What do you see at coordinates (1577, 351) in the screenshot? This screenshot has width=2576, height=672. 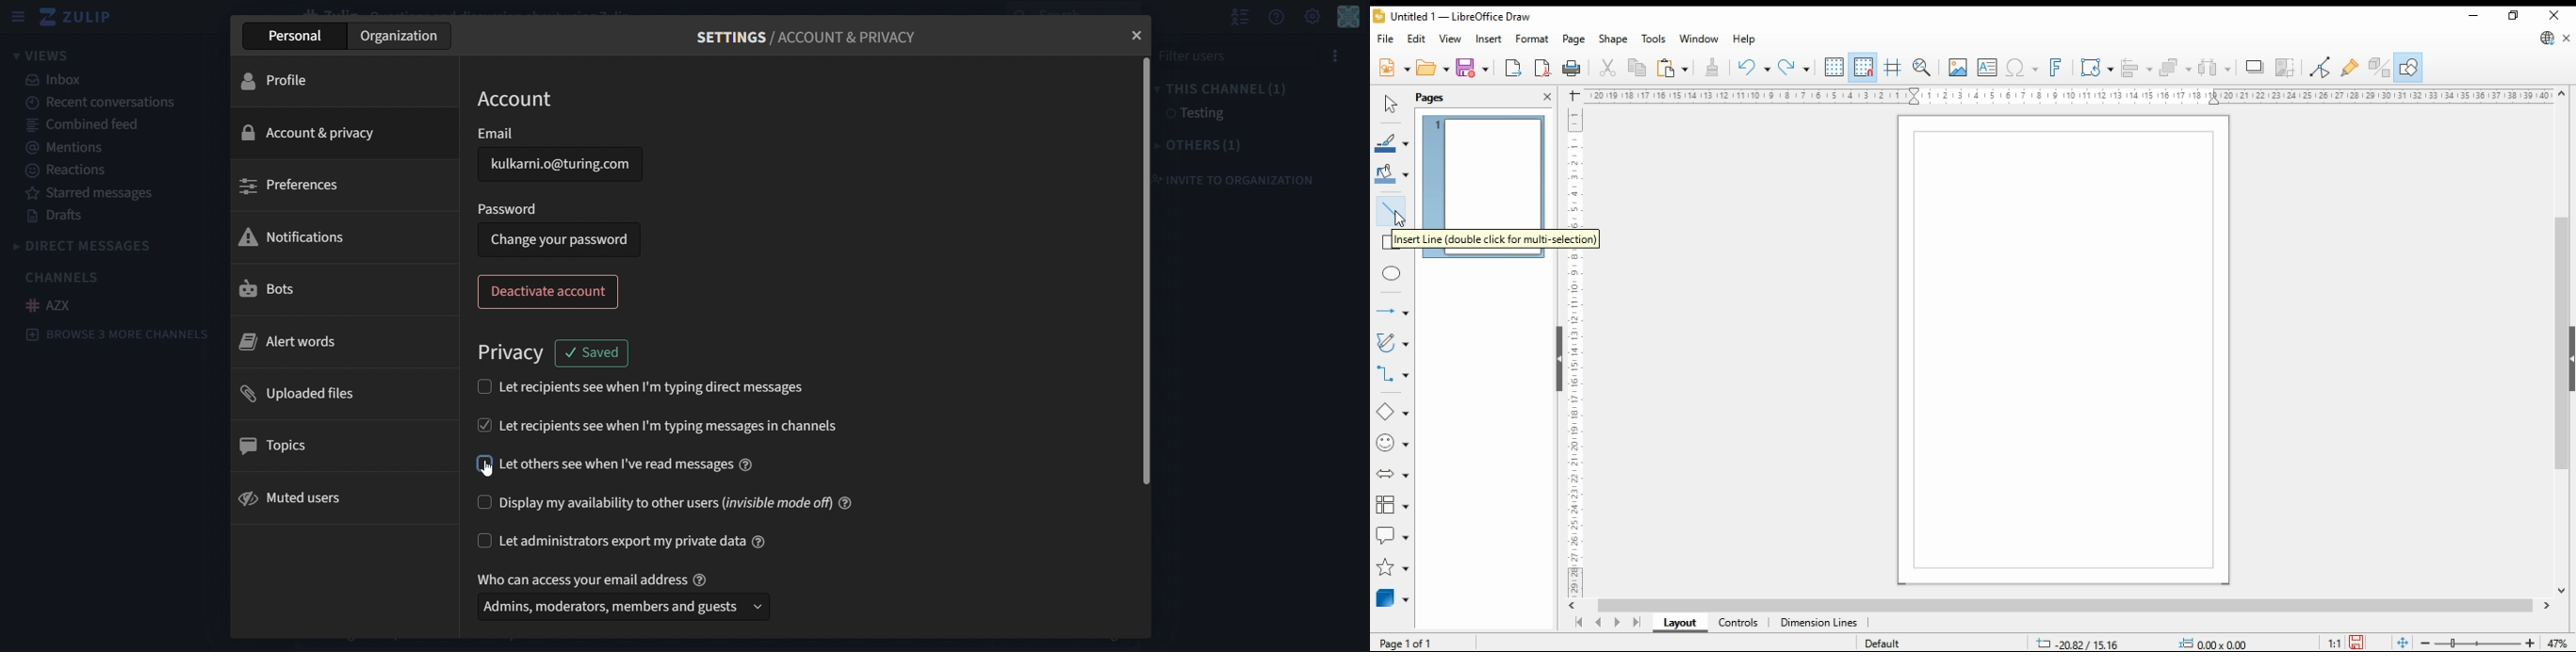 I see `vertical scale` at bounding box center [1577, 351].